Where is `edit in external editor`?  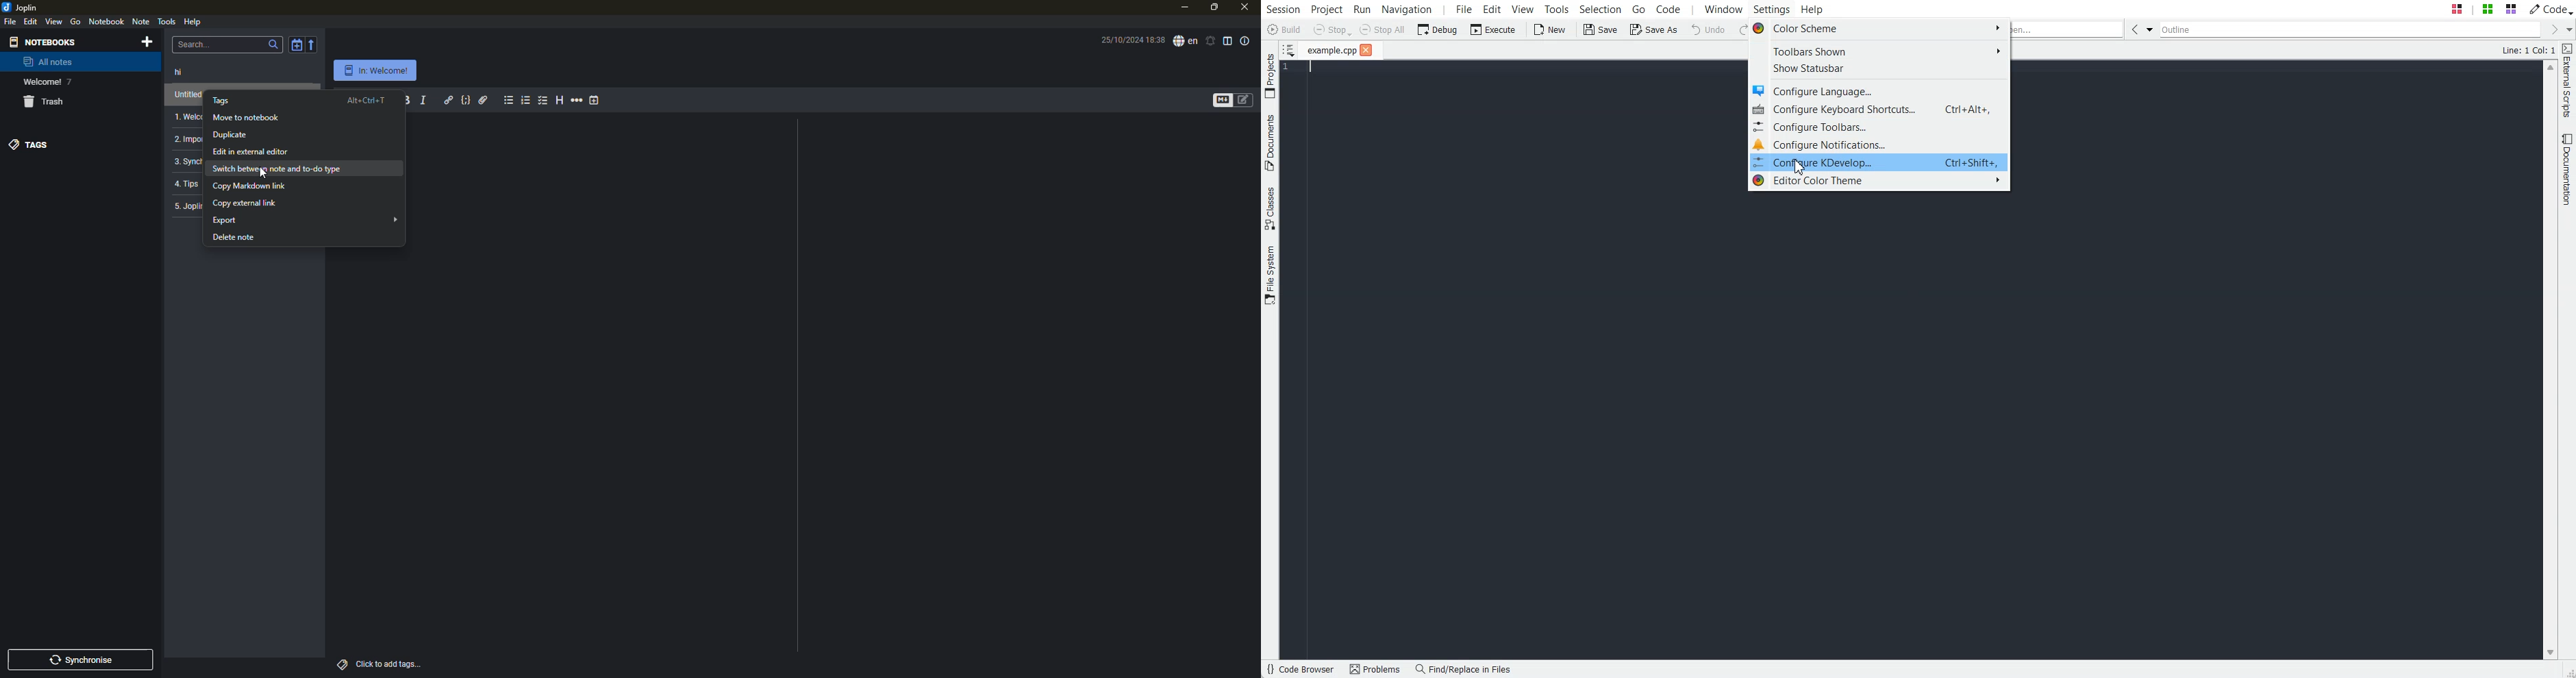
edit in external editor is located at coordinates (255, 151).